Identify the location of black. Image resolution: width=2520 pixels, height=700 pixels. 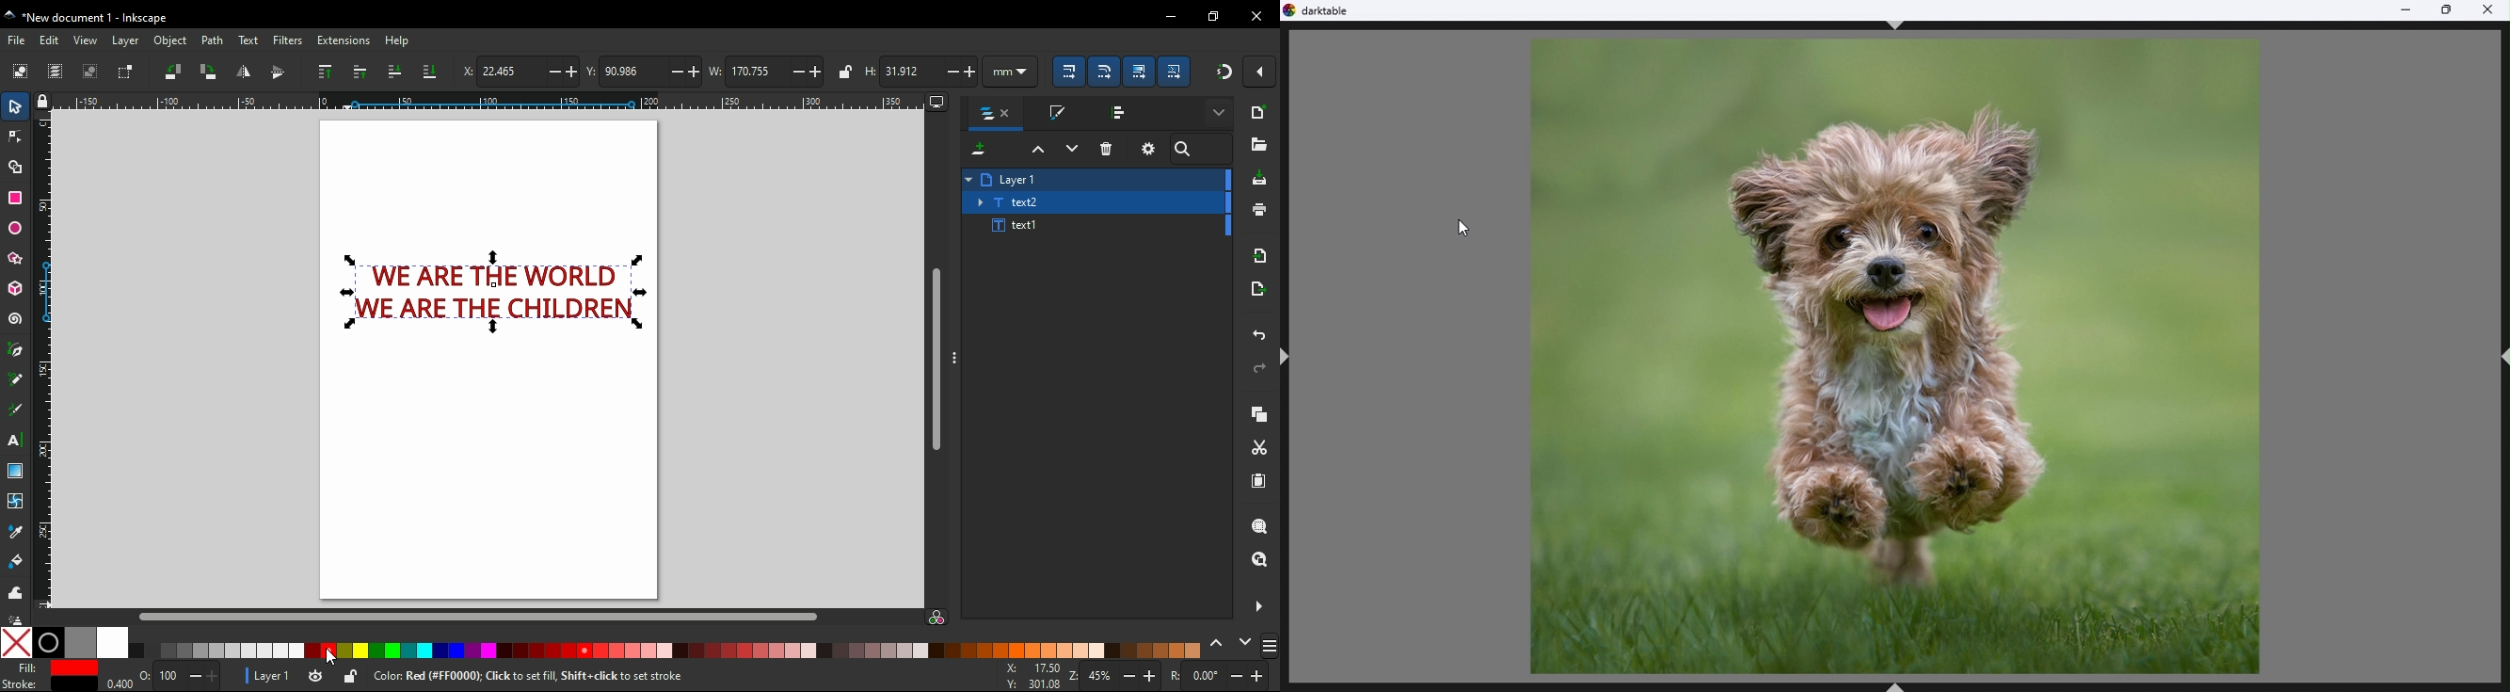
(48, 642).